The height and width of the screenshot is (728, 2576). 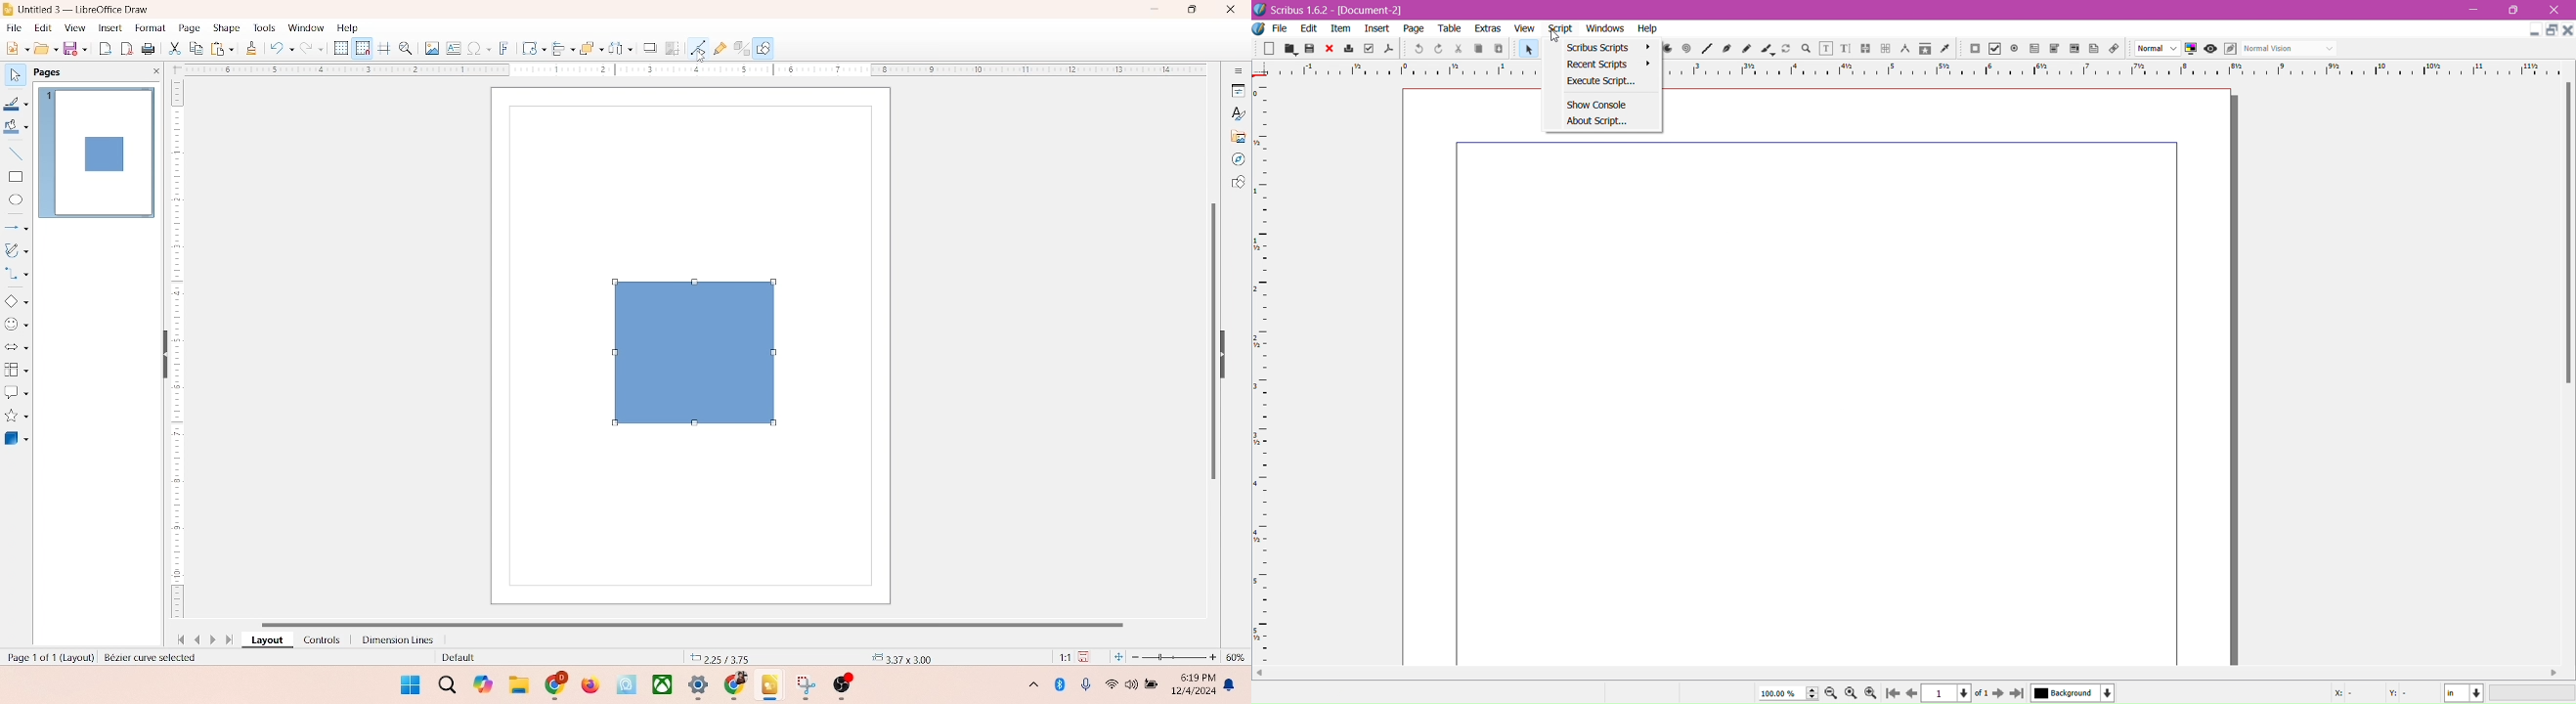 What do you see at coordinates (175, 50) in the screenshot?
I see `cut` at bounding box center [175, 50].